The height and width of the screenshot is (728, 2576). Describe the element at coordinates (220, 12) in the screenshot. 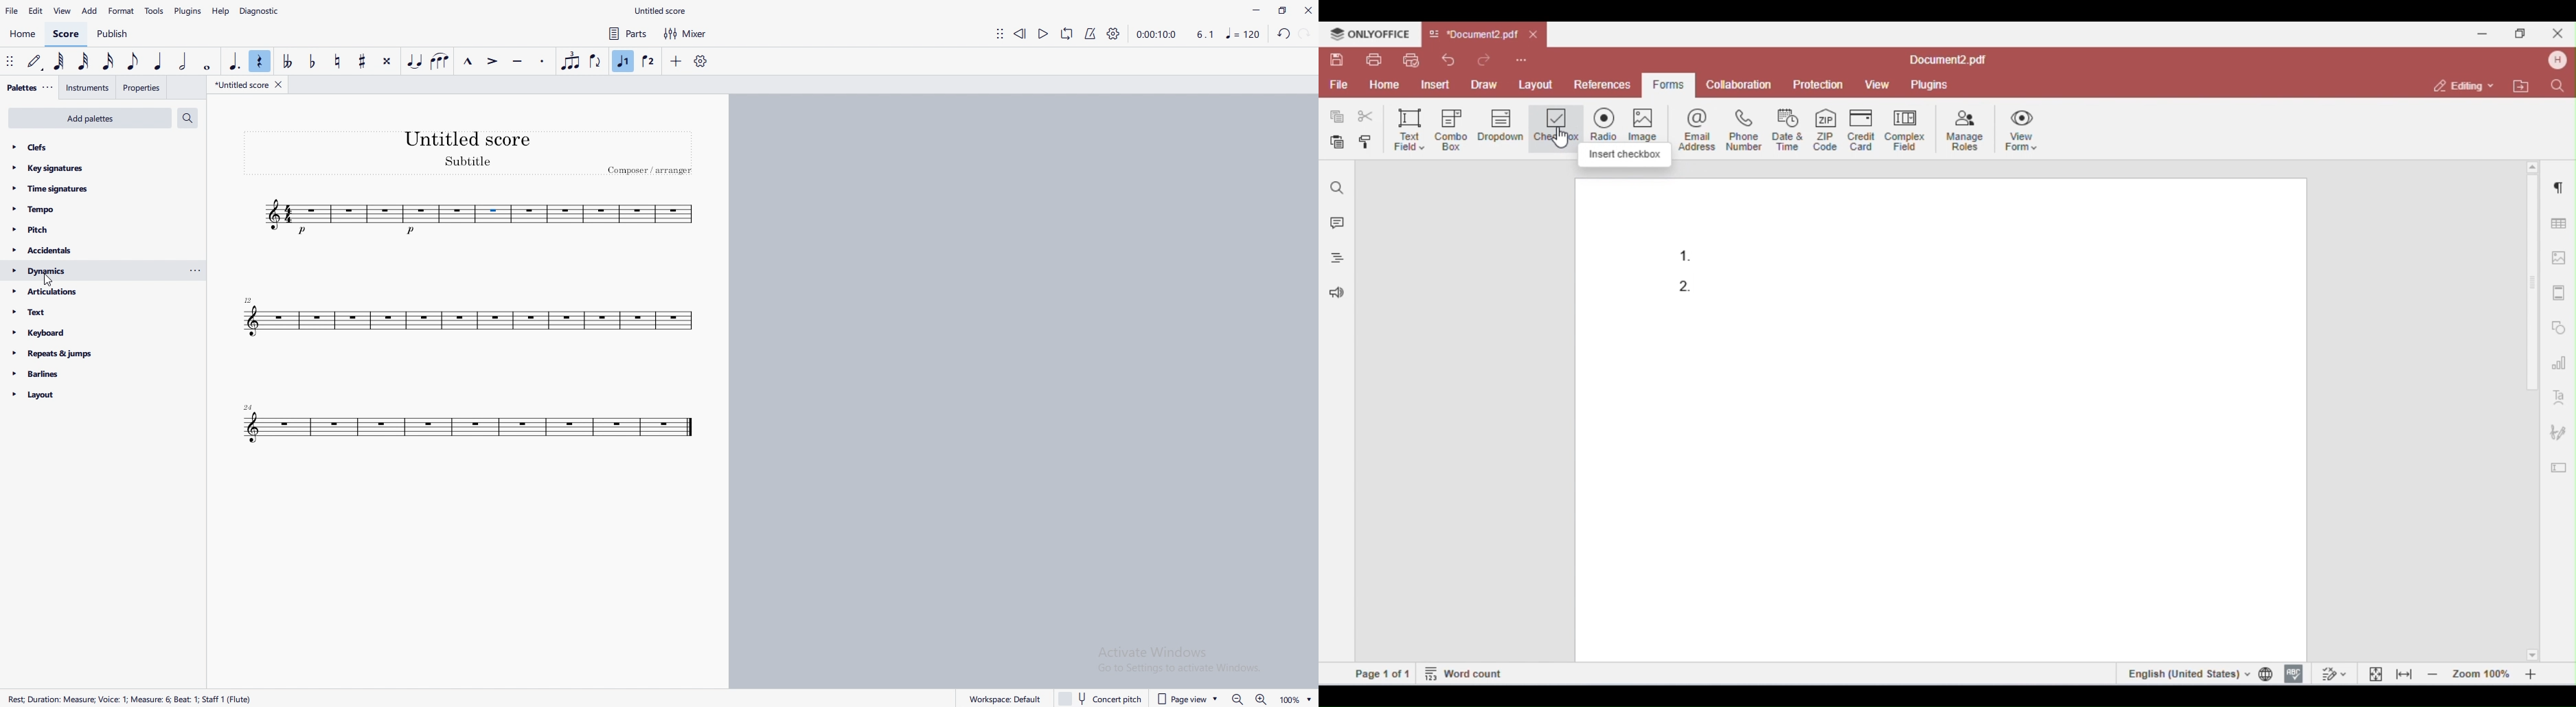

I see `help` at that location.